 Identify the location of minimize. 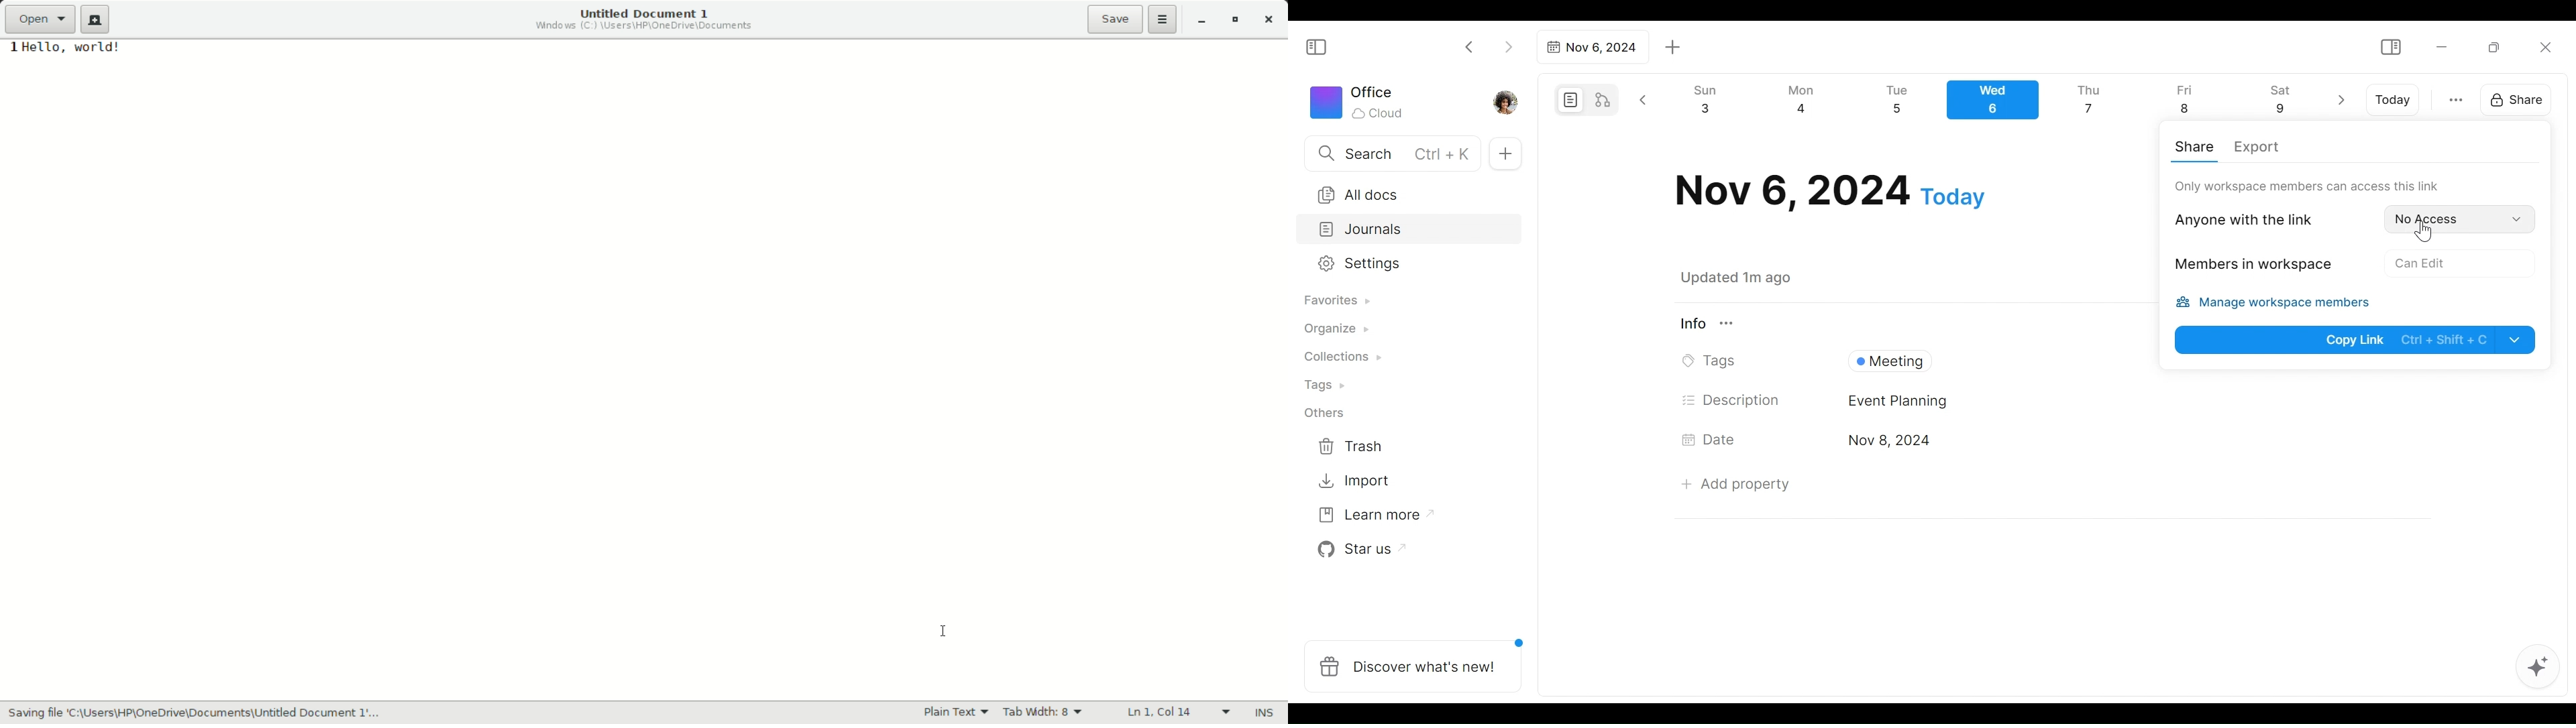
(1201, 21).